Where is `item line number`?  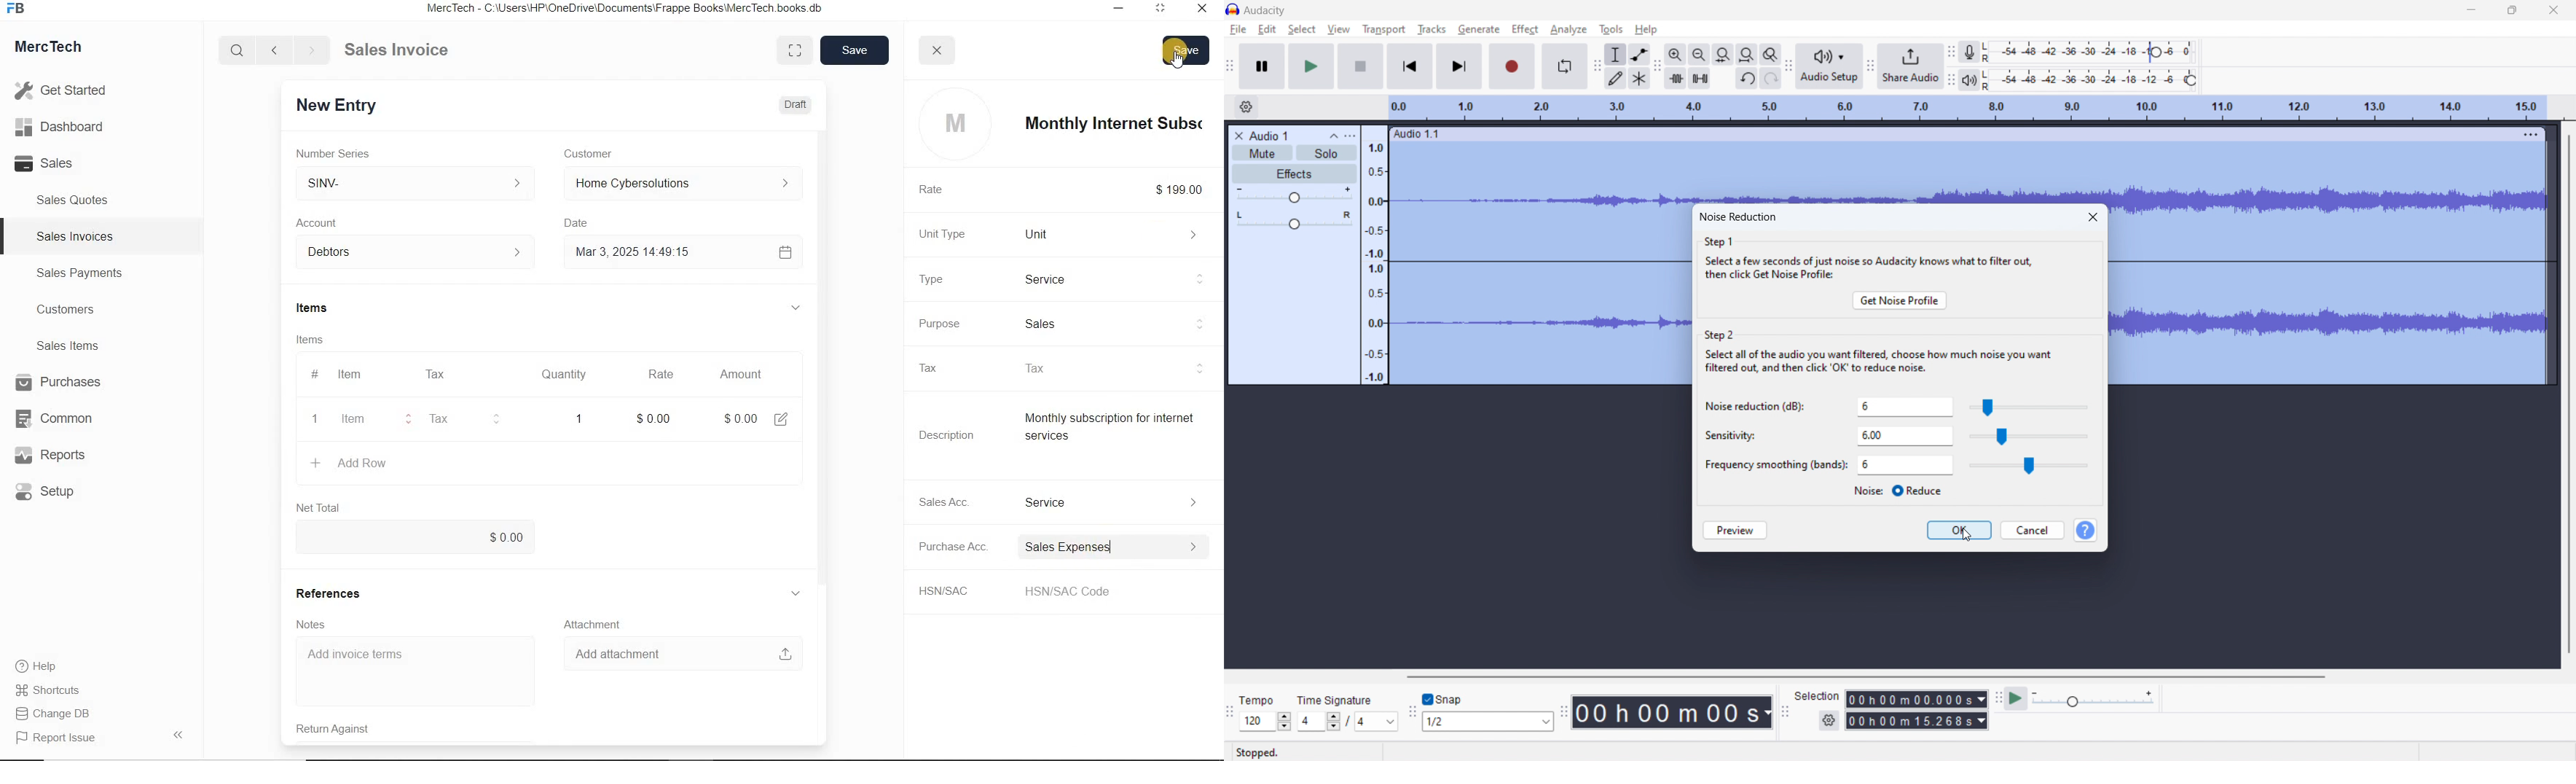
item line number is located at coordinates (310, 399).